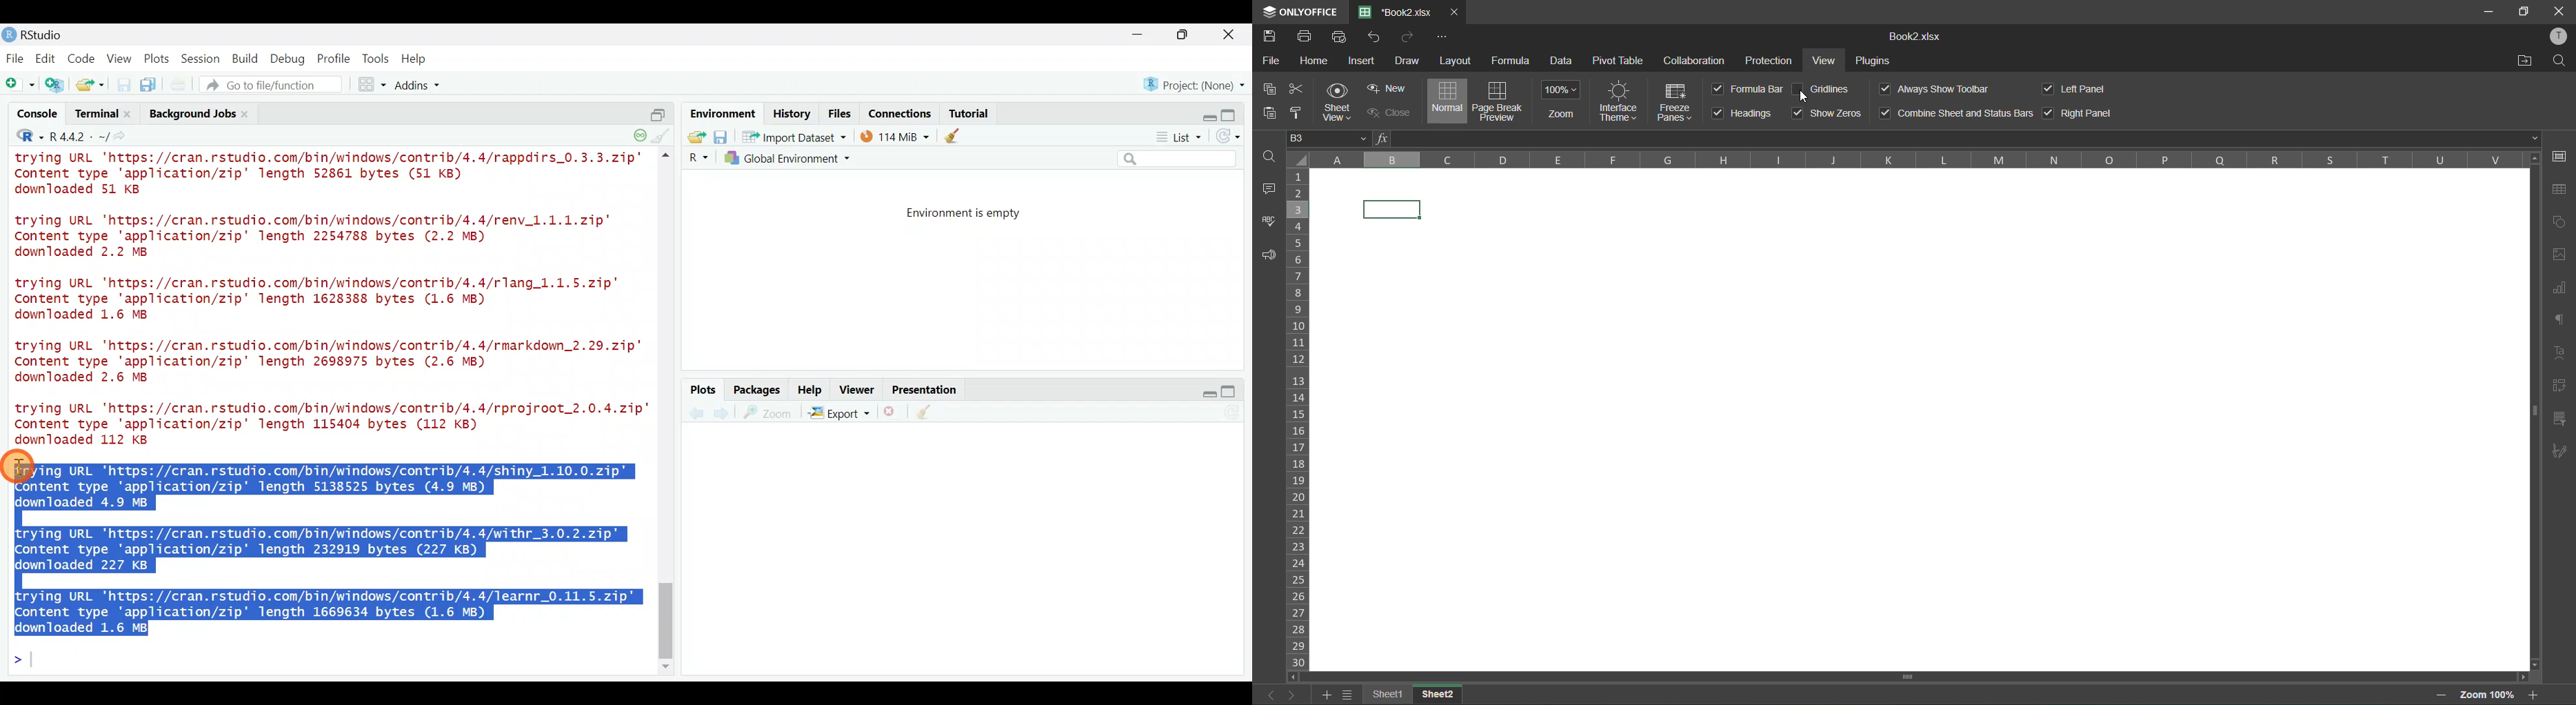  What do you see at coordinates (1236, 112) in the screenshot?
I see `Maximize` at bounding box center [1236, 112].